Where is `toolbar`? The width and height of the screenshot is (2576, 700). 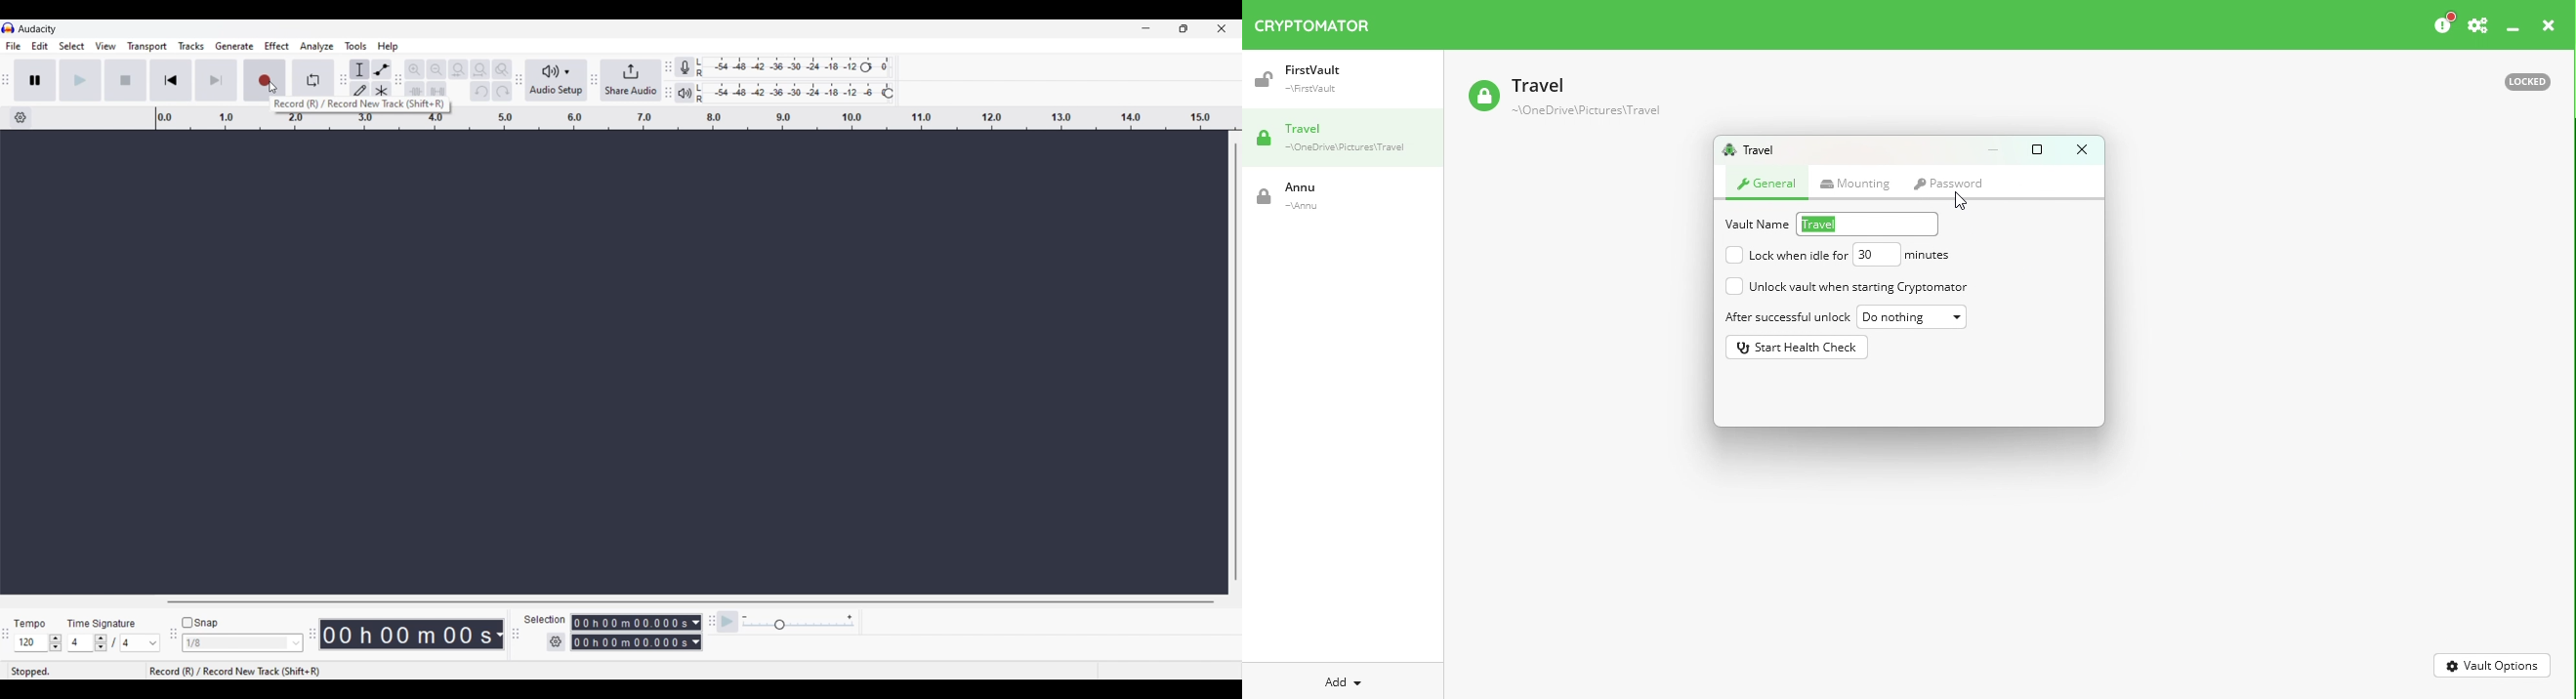
toolbar is located at coordinates (595, 80).